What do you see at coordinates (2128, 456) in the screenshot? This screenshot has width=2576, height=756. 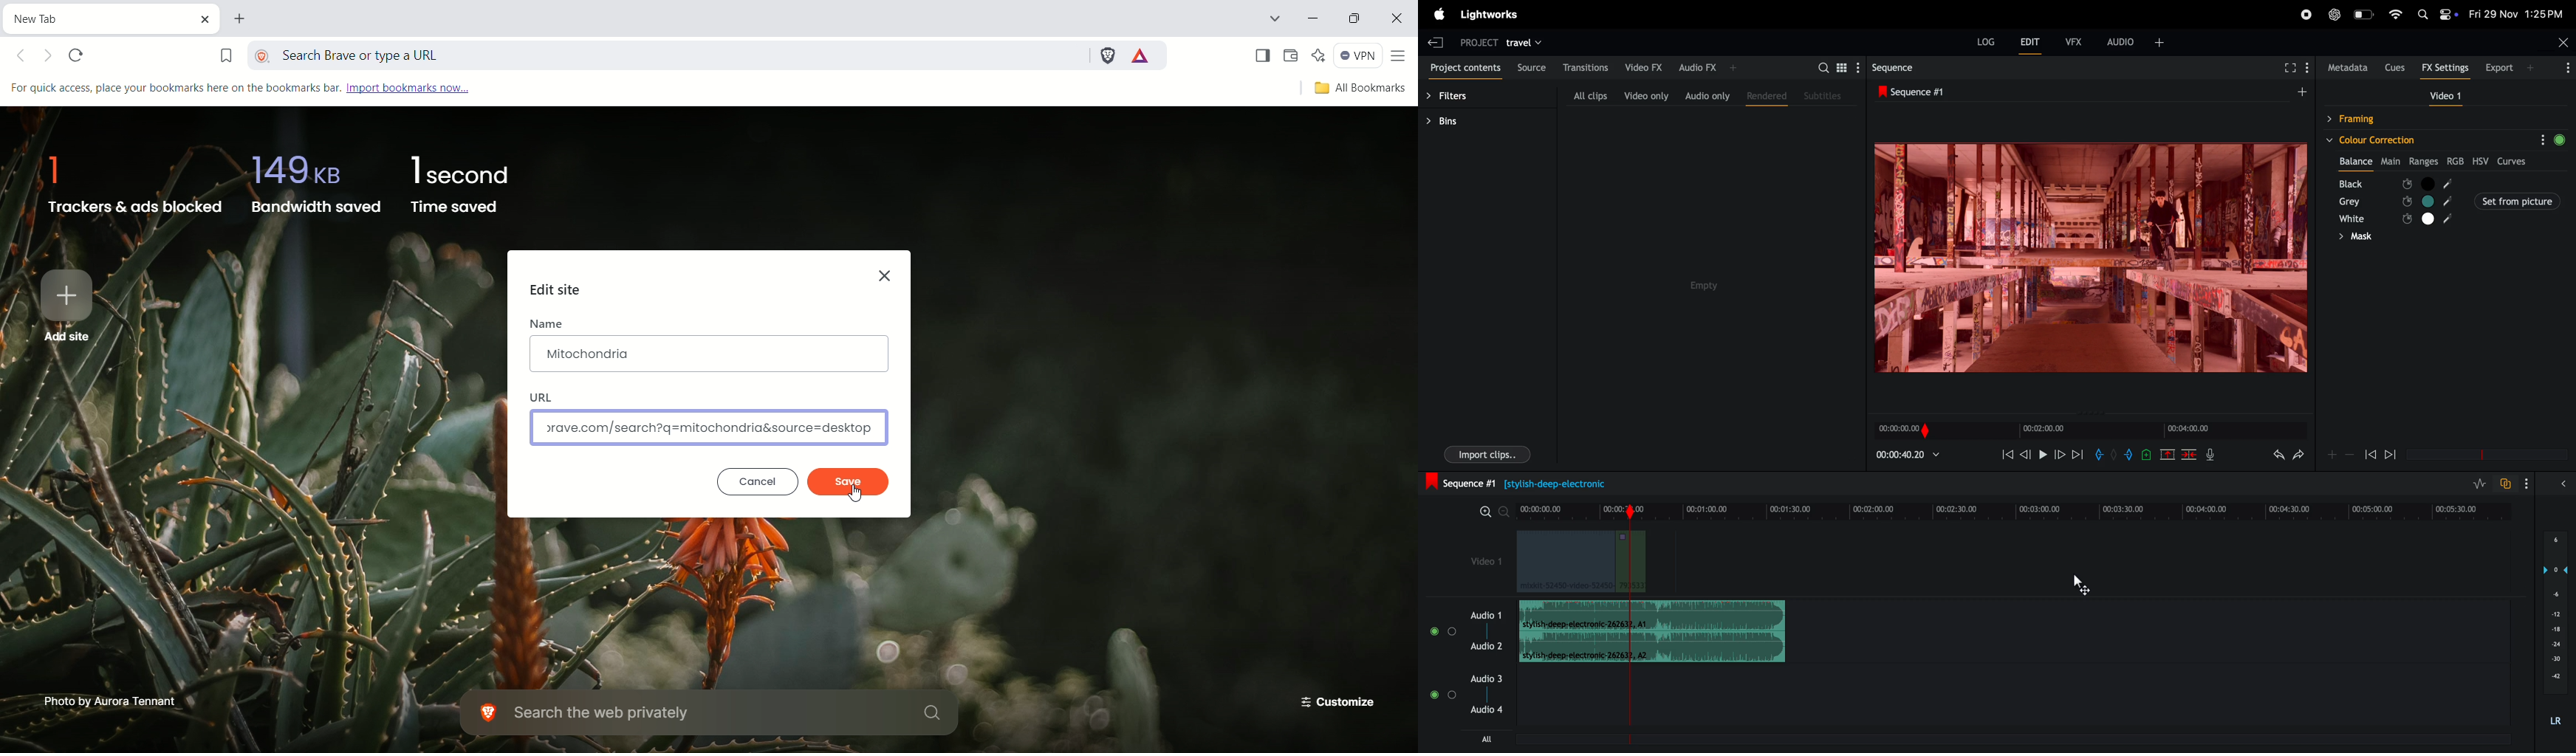 I see `add out mark to current position` at bounding box center [2128, 456].